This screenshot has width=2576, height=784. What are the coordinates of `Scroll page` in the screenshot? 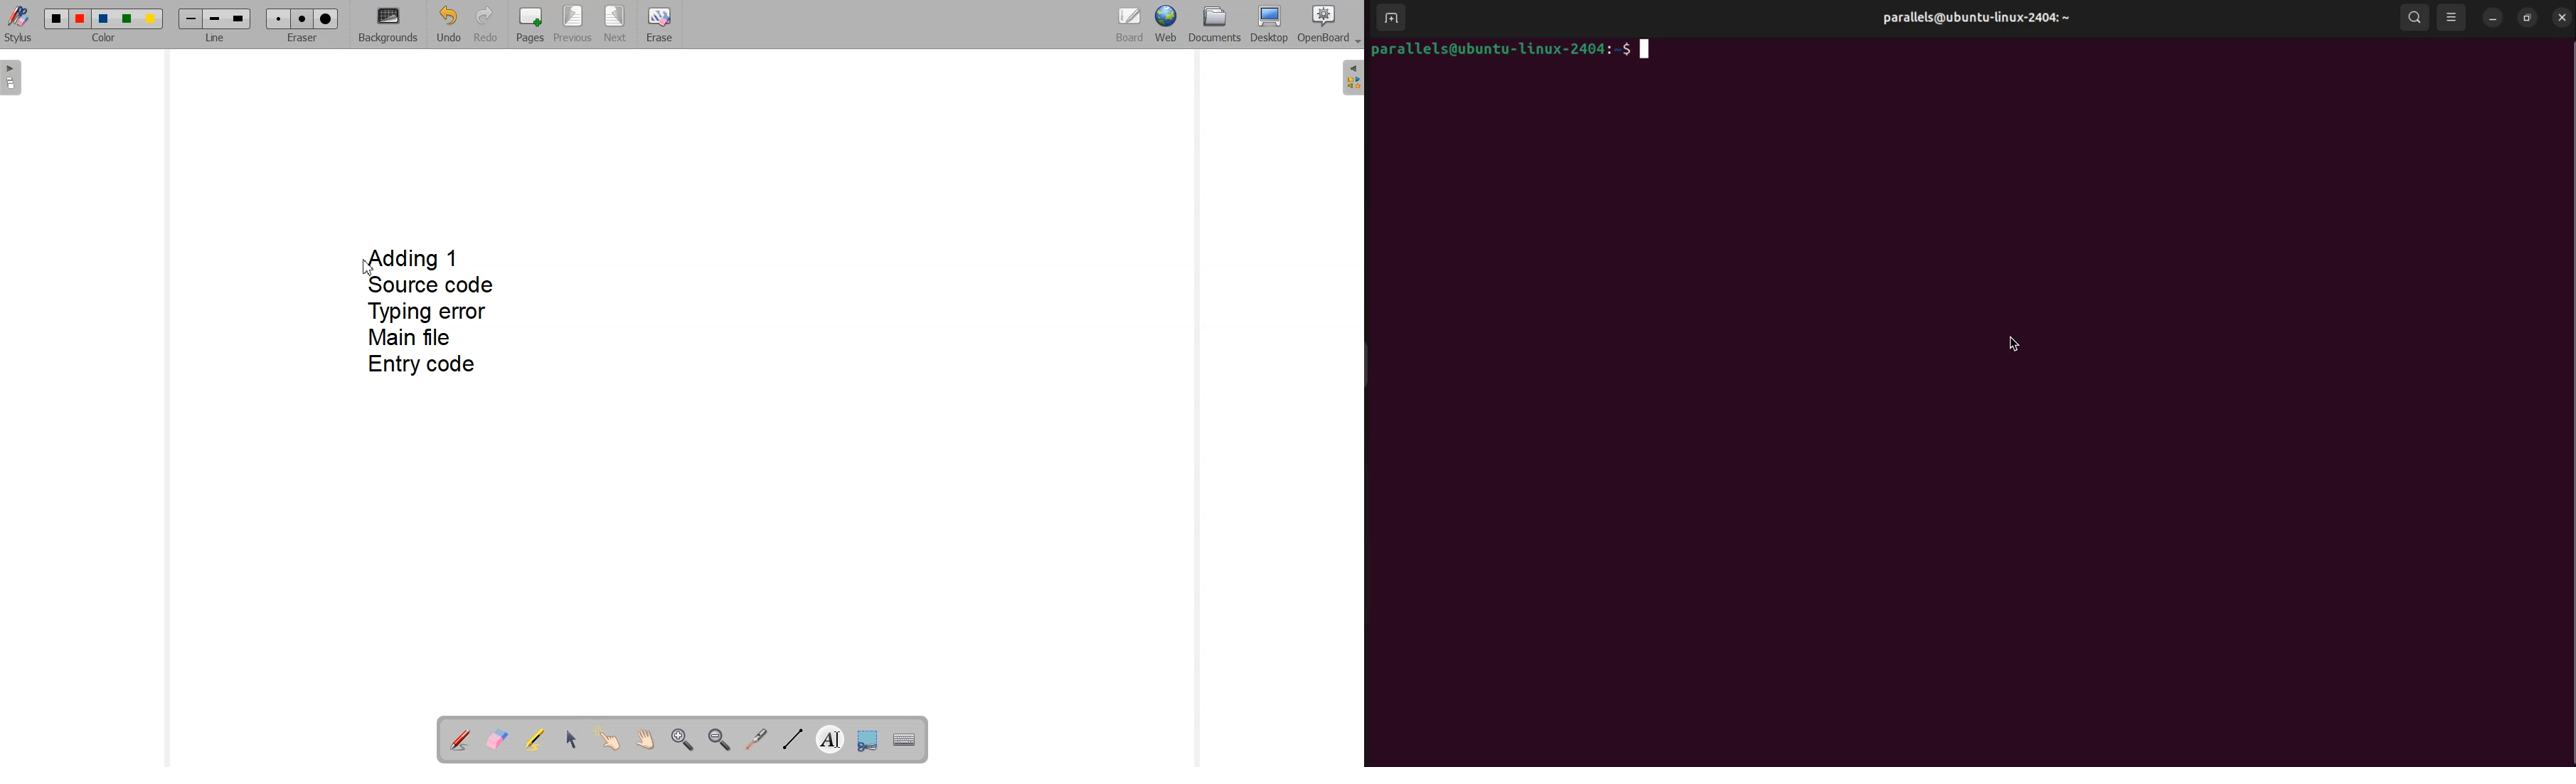 It's located at (645, 741).